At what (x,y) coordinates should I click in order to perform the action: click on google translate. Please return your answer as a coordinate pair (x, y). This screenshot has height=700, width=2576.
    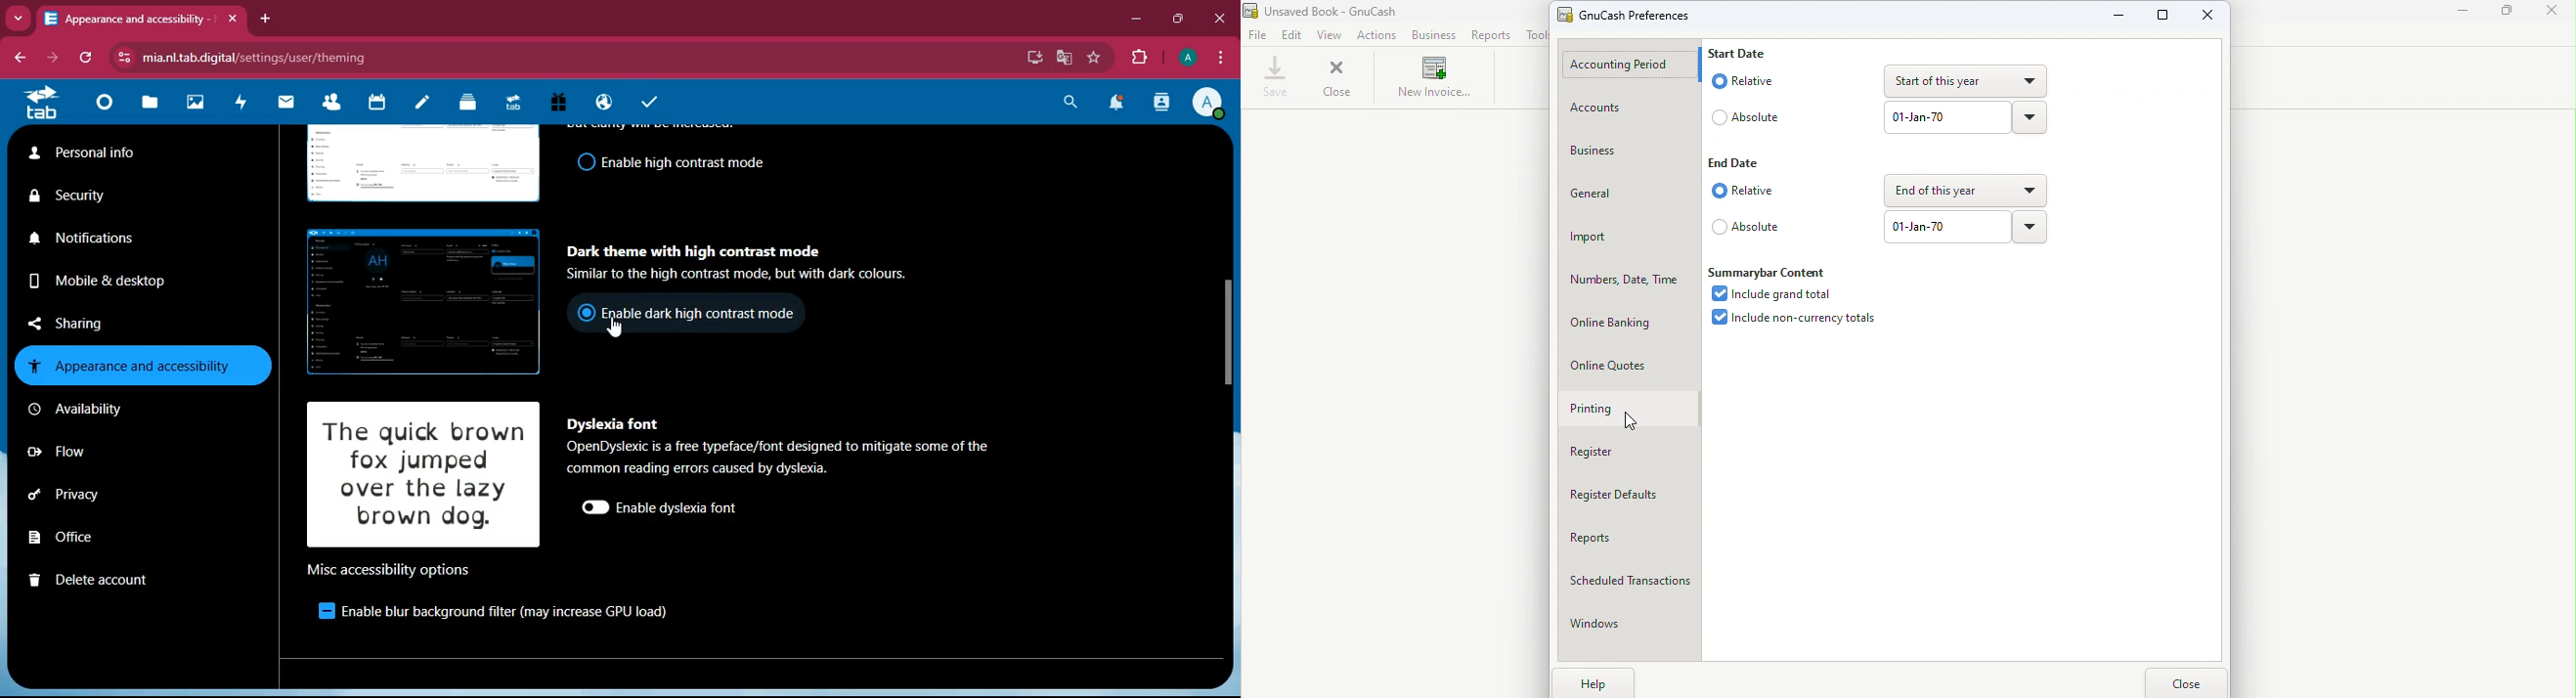
    Looking at the image, I should click on (1063, 57).